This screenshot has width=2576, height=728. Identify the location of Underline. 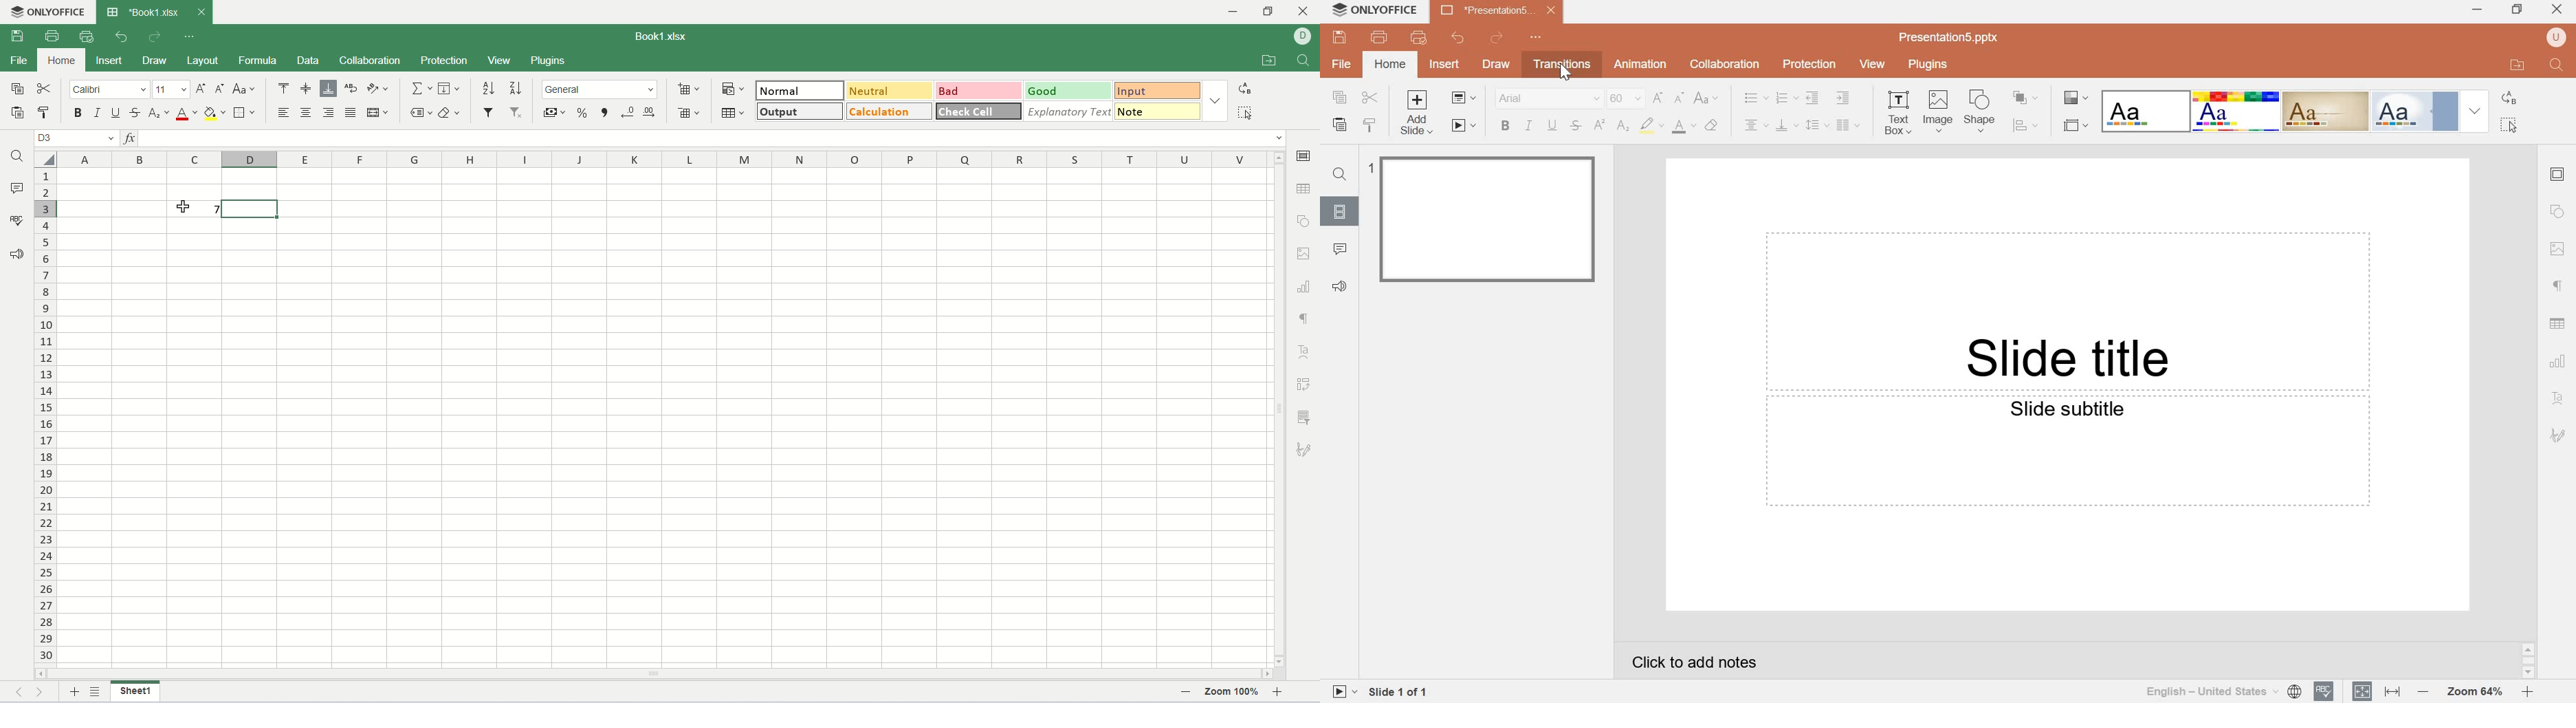
(1552, 126).